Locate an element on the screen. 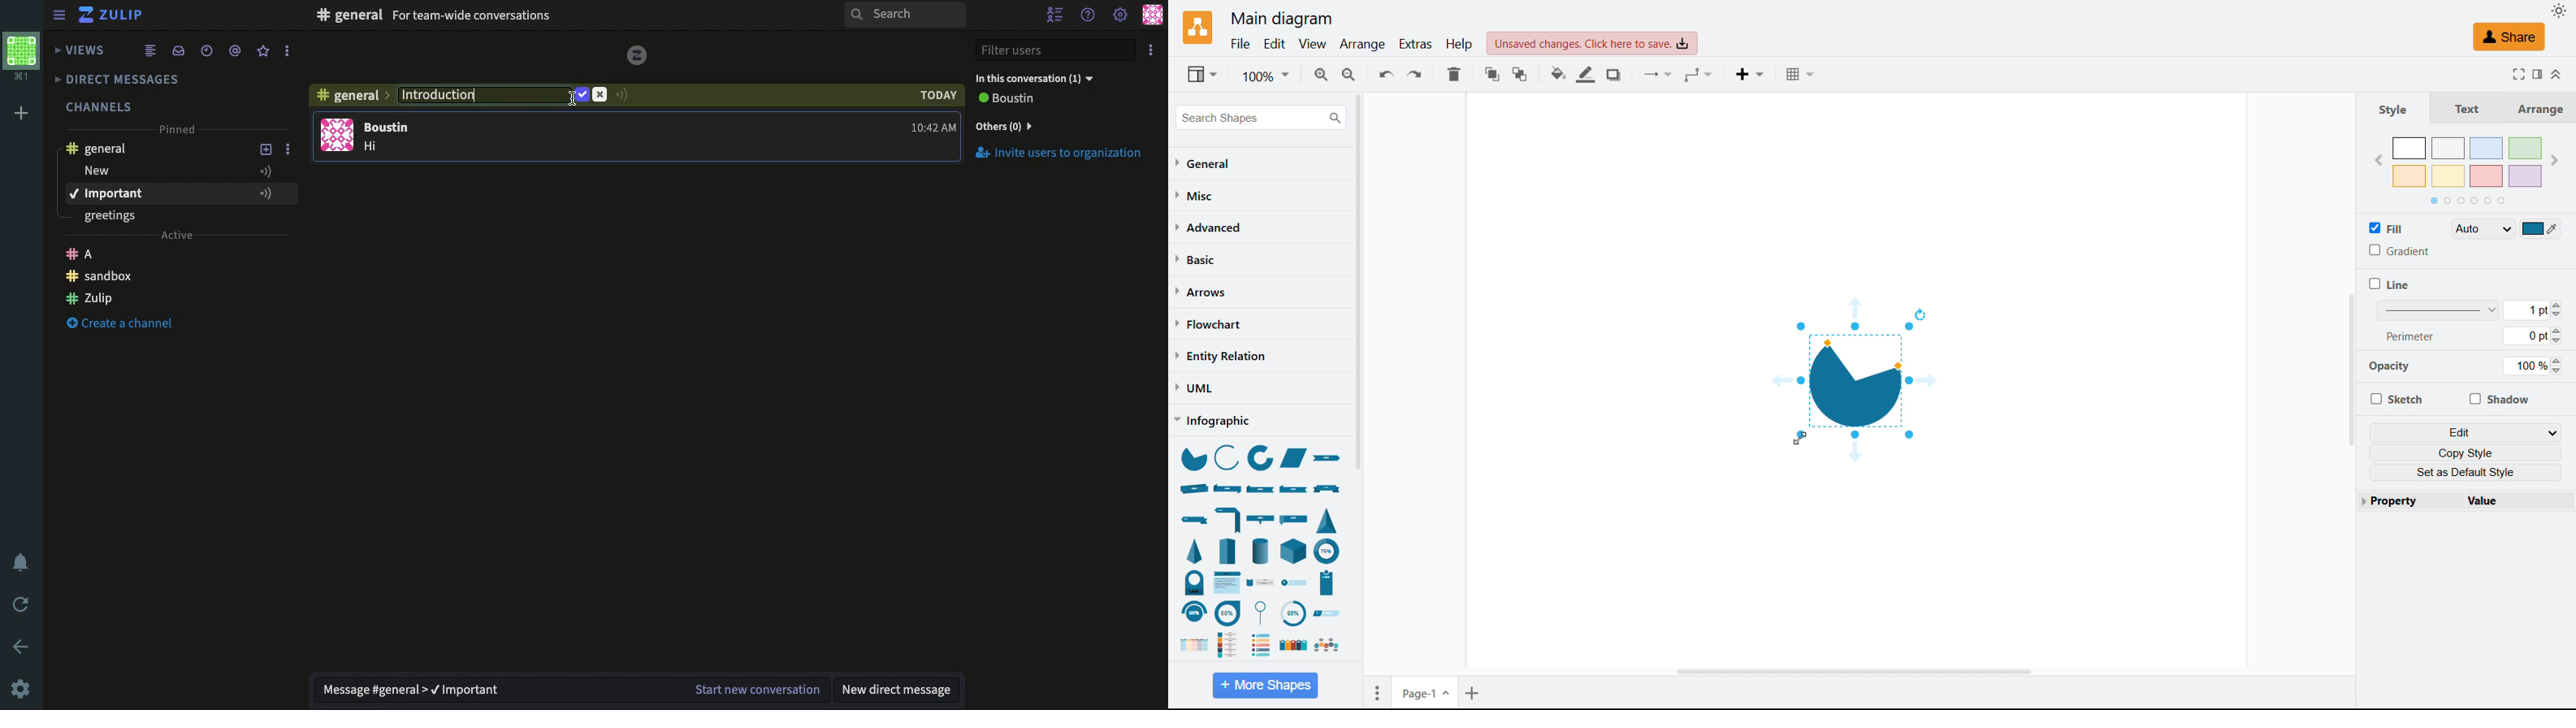  Redo  is located at coordinates (1415, 74).